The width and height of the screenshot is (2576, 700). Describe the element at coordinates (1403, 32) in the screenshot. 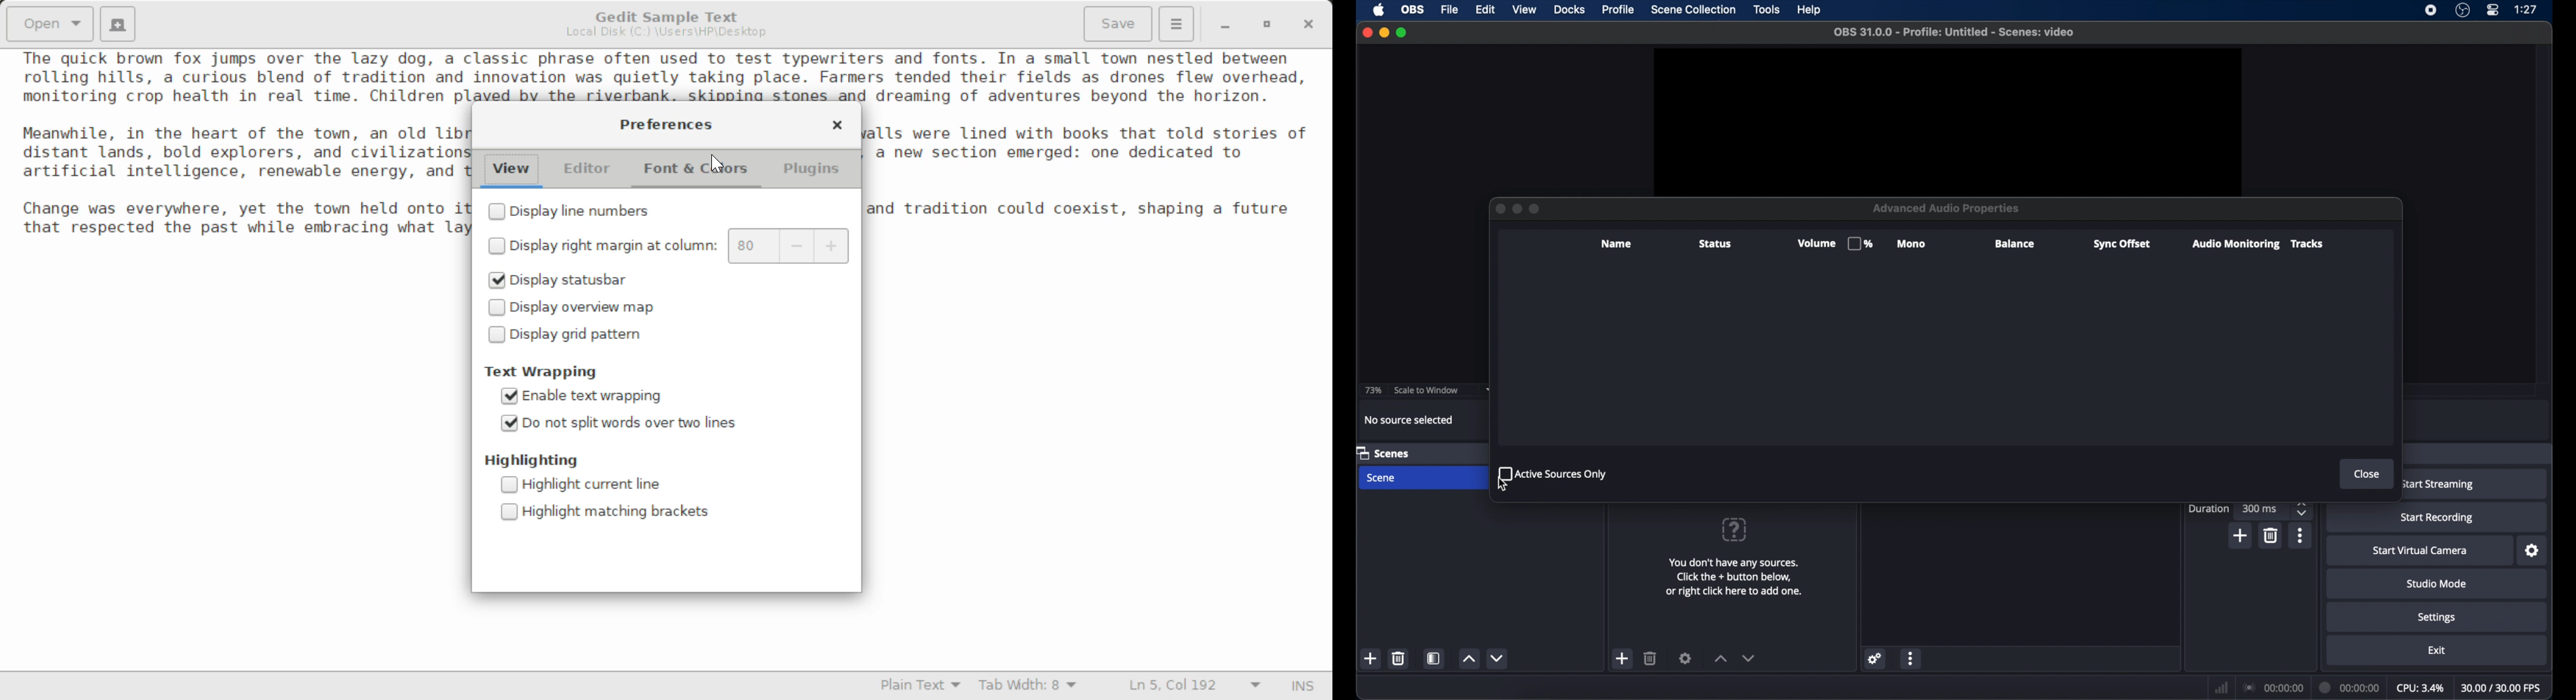

I see `maximize` at that location.